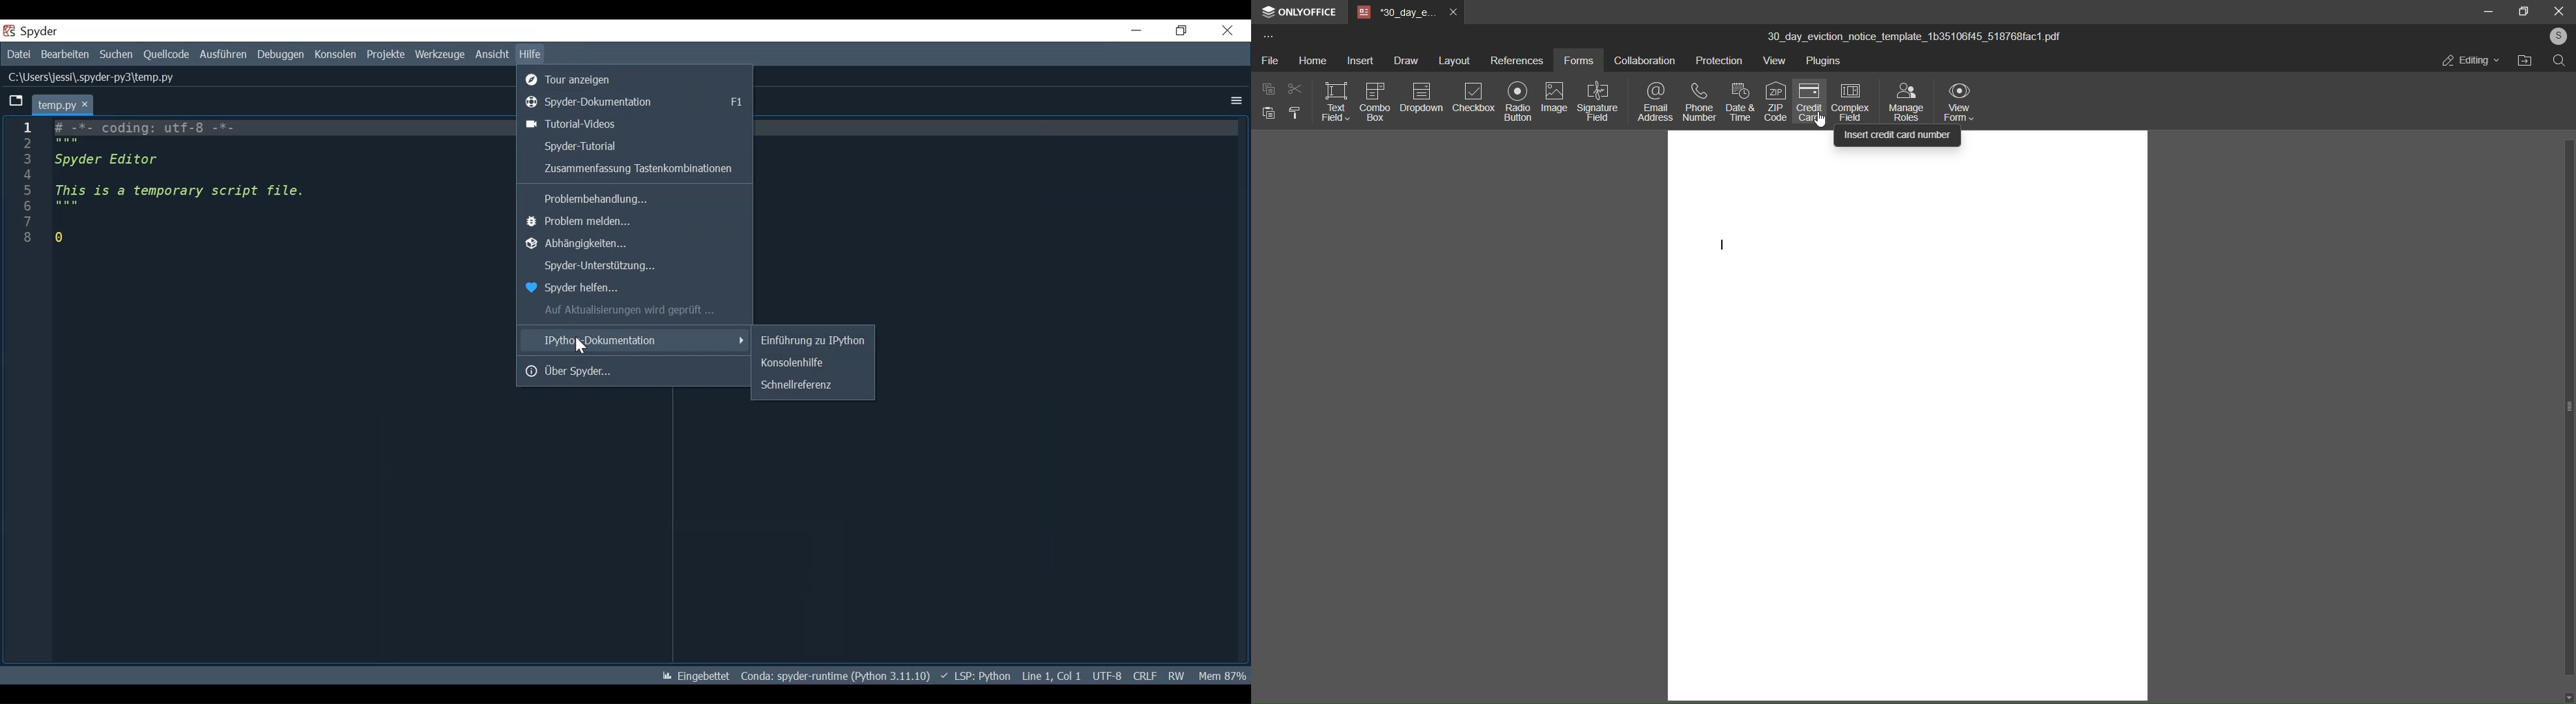 The width and height of the screenshot is (2576, 728). What do you see at coordinates (1268, 90) in the screenshot?
I see `copy` at bounding box center [1268, 90].